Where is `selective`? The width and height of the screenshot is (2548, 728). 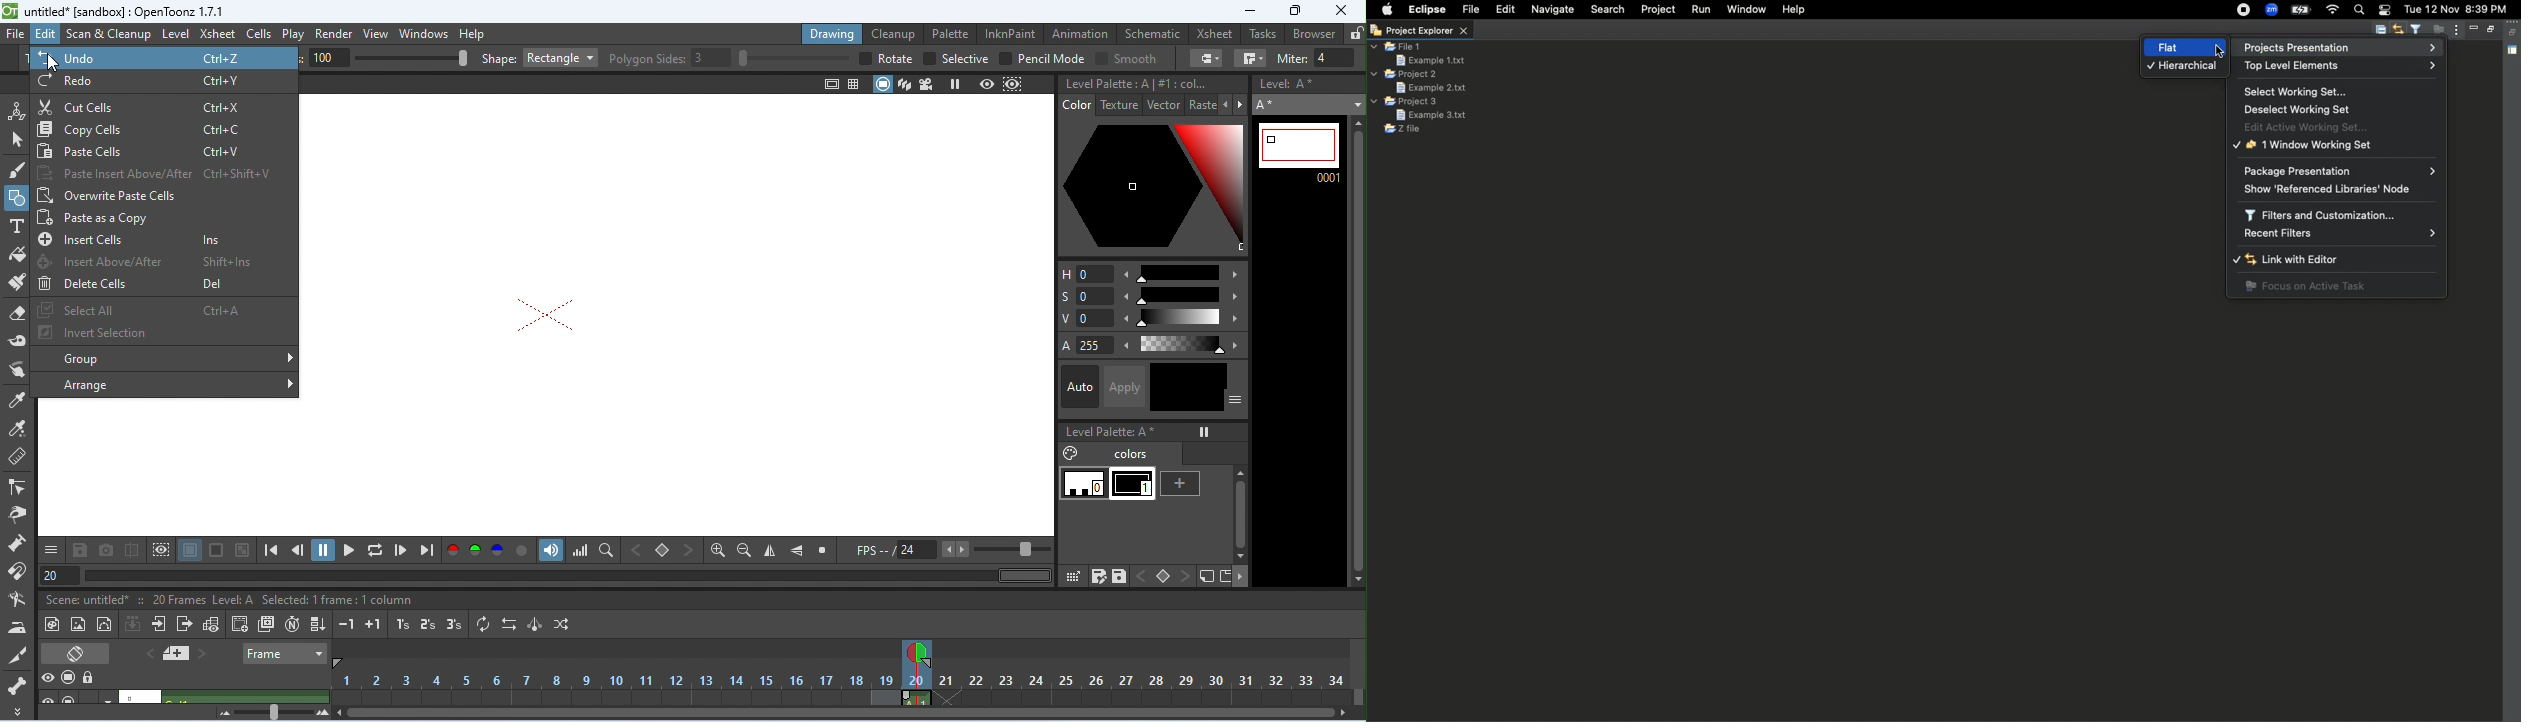 selective is located at coordinates (955, 58).